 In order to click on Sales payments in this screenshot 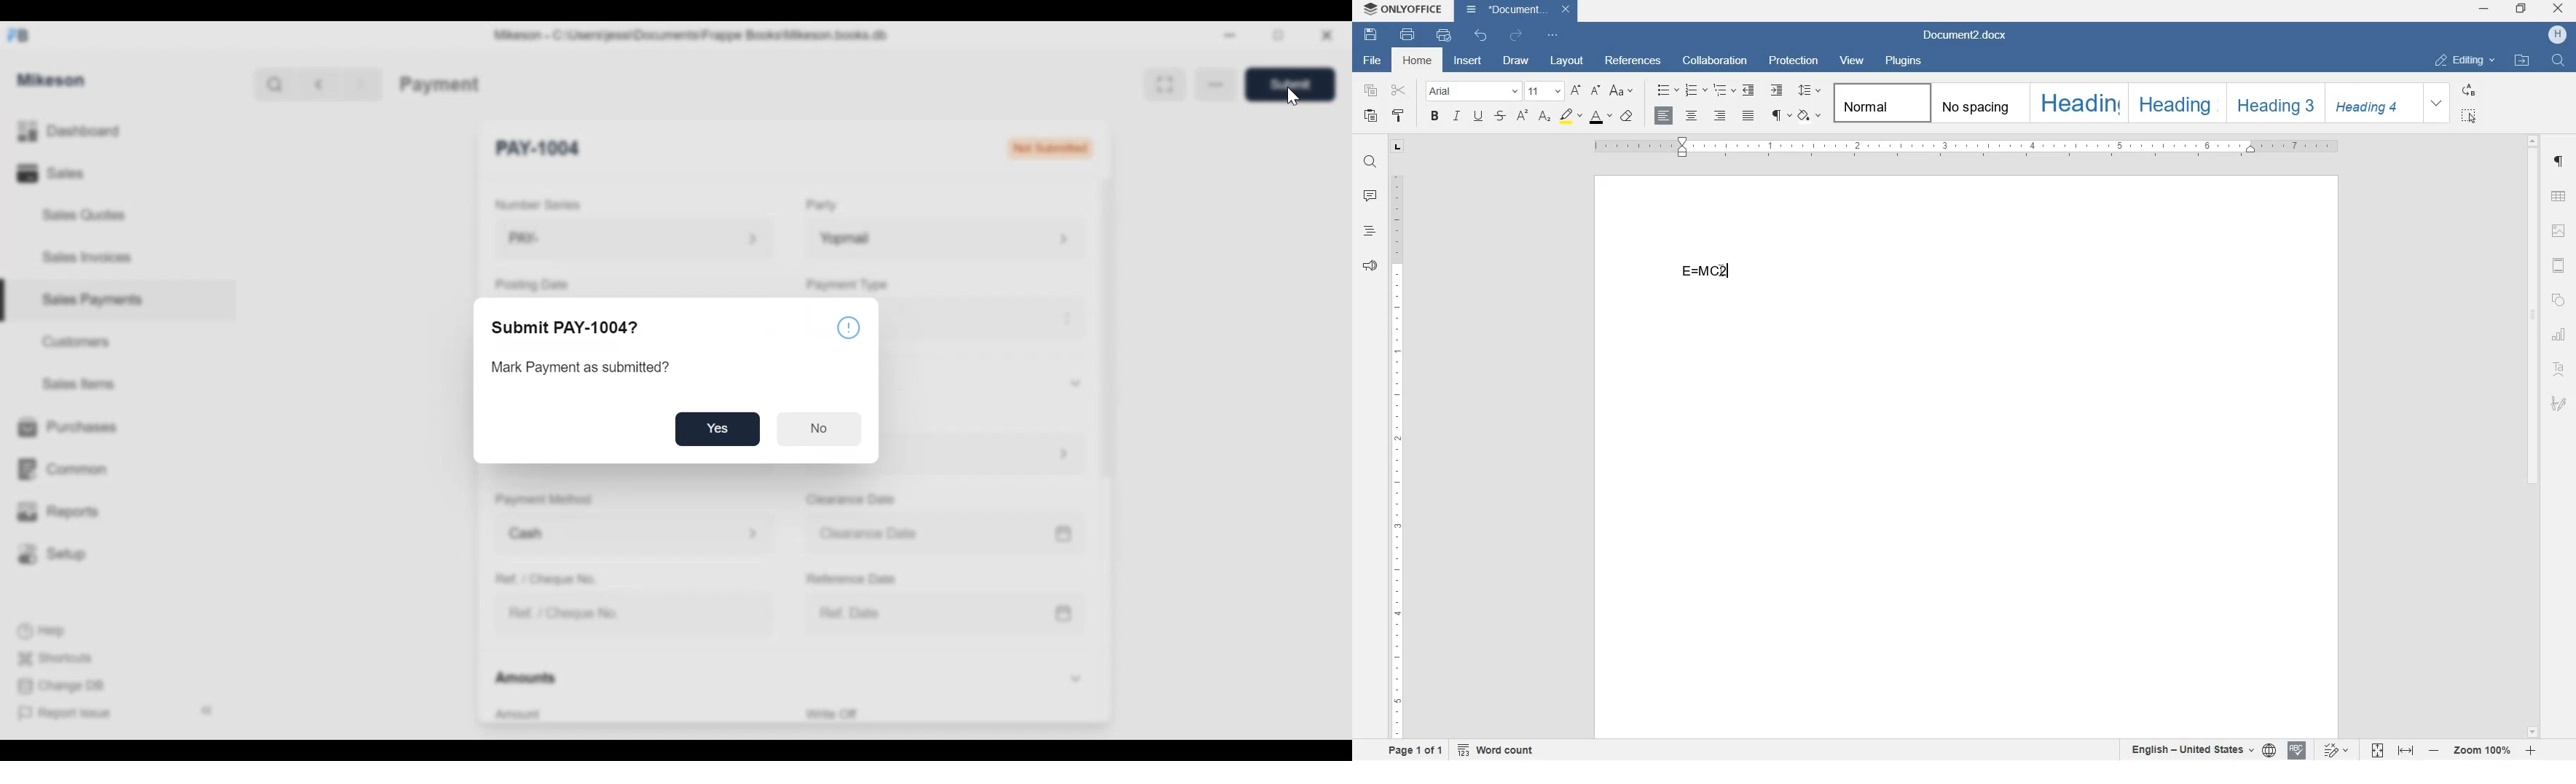, I will do `click(95, 299)`.